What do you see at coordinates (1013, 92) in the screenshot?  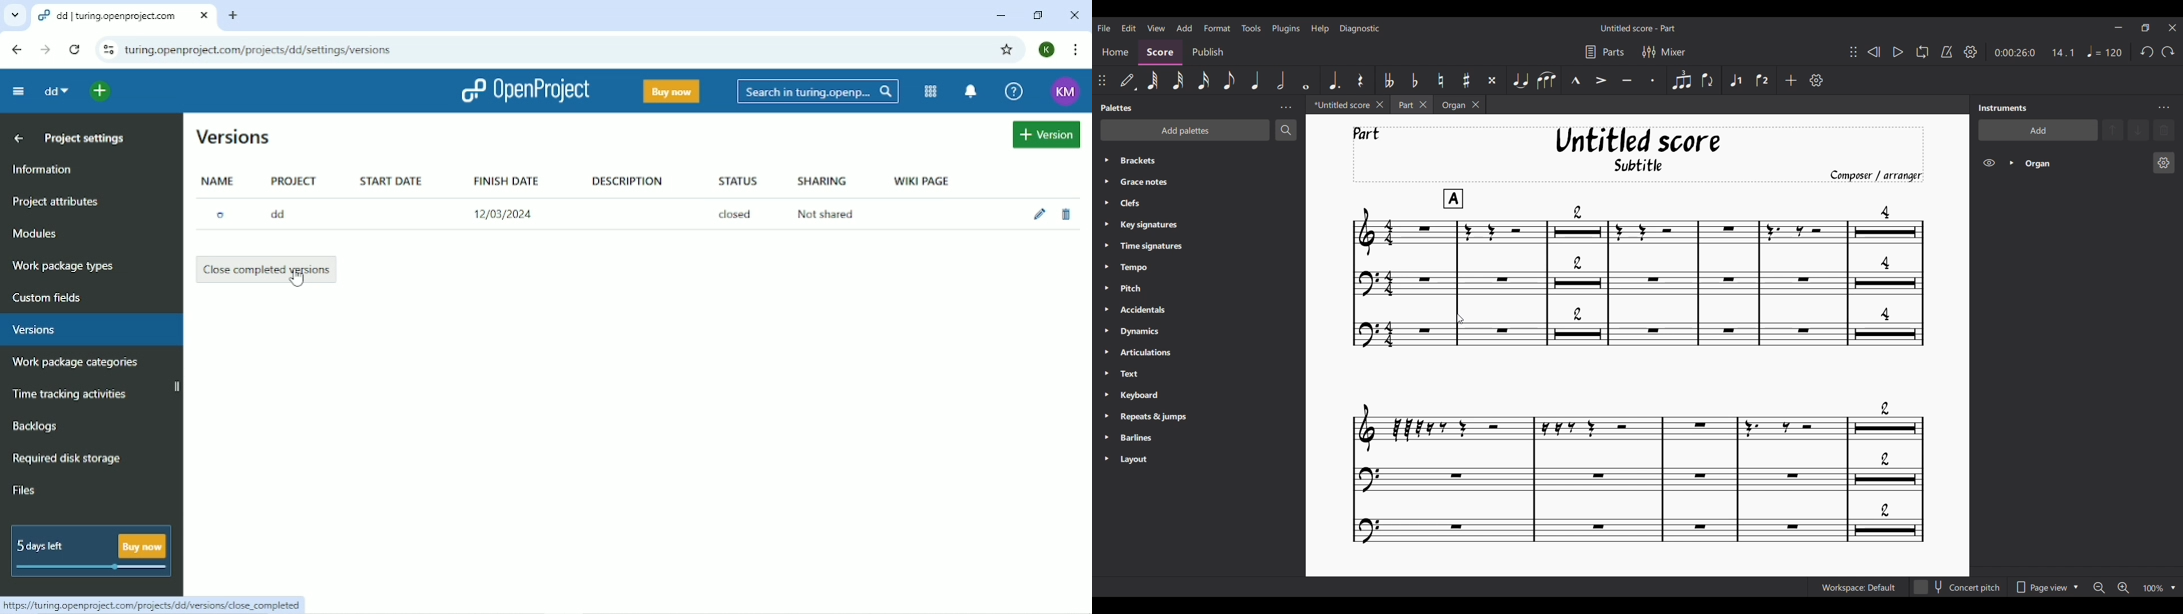 I see `Help` at bounding box center [1013, 92].